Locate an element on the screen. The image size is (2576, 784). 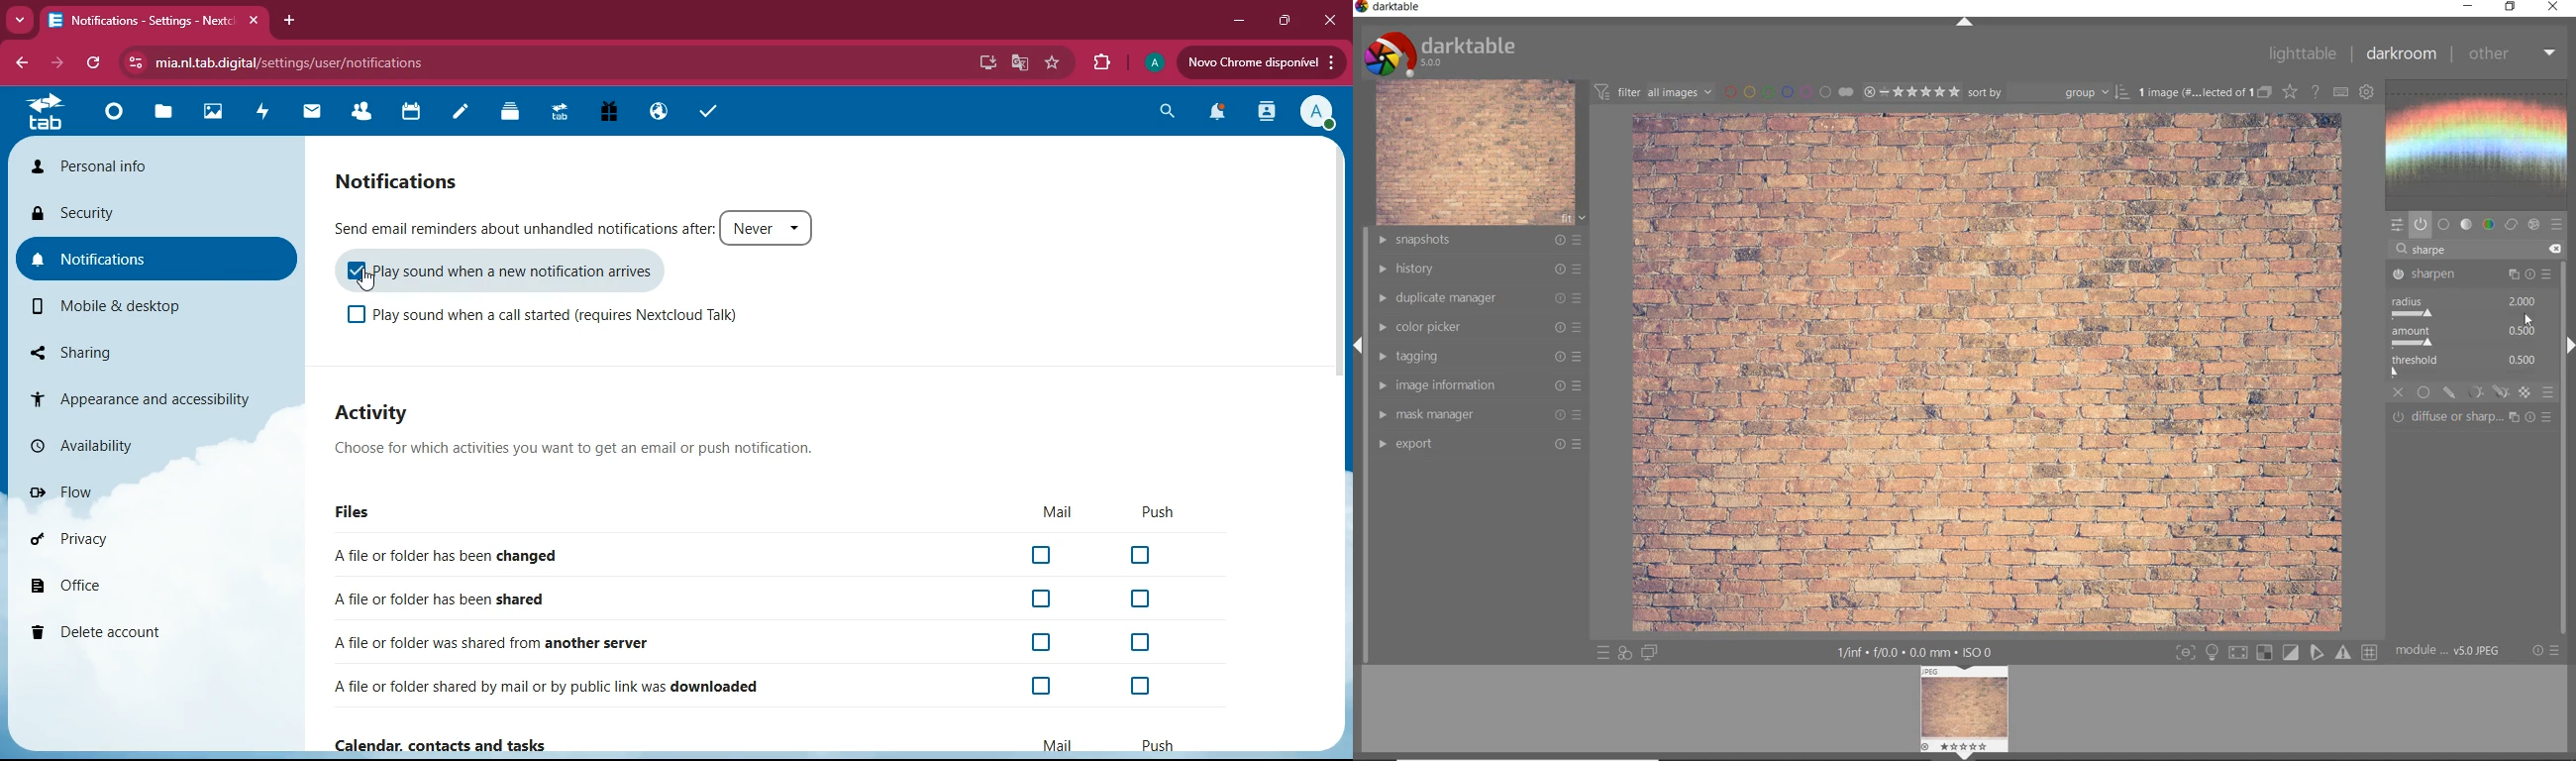
off is located at coordinates (1043, 557).